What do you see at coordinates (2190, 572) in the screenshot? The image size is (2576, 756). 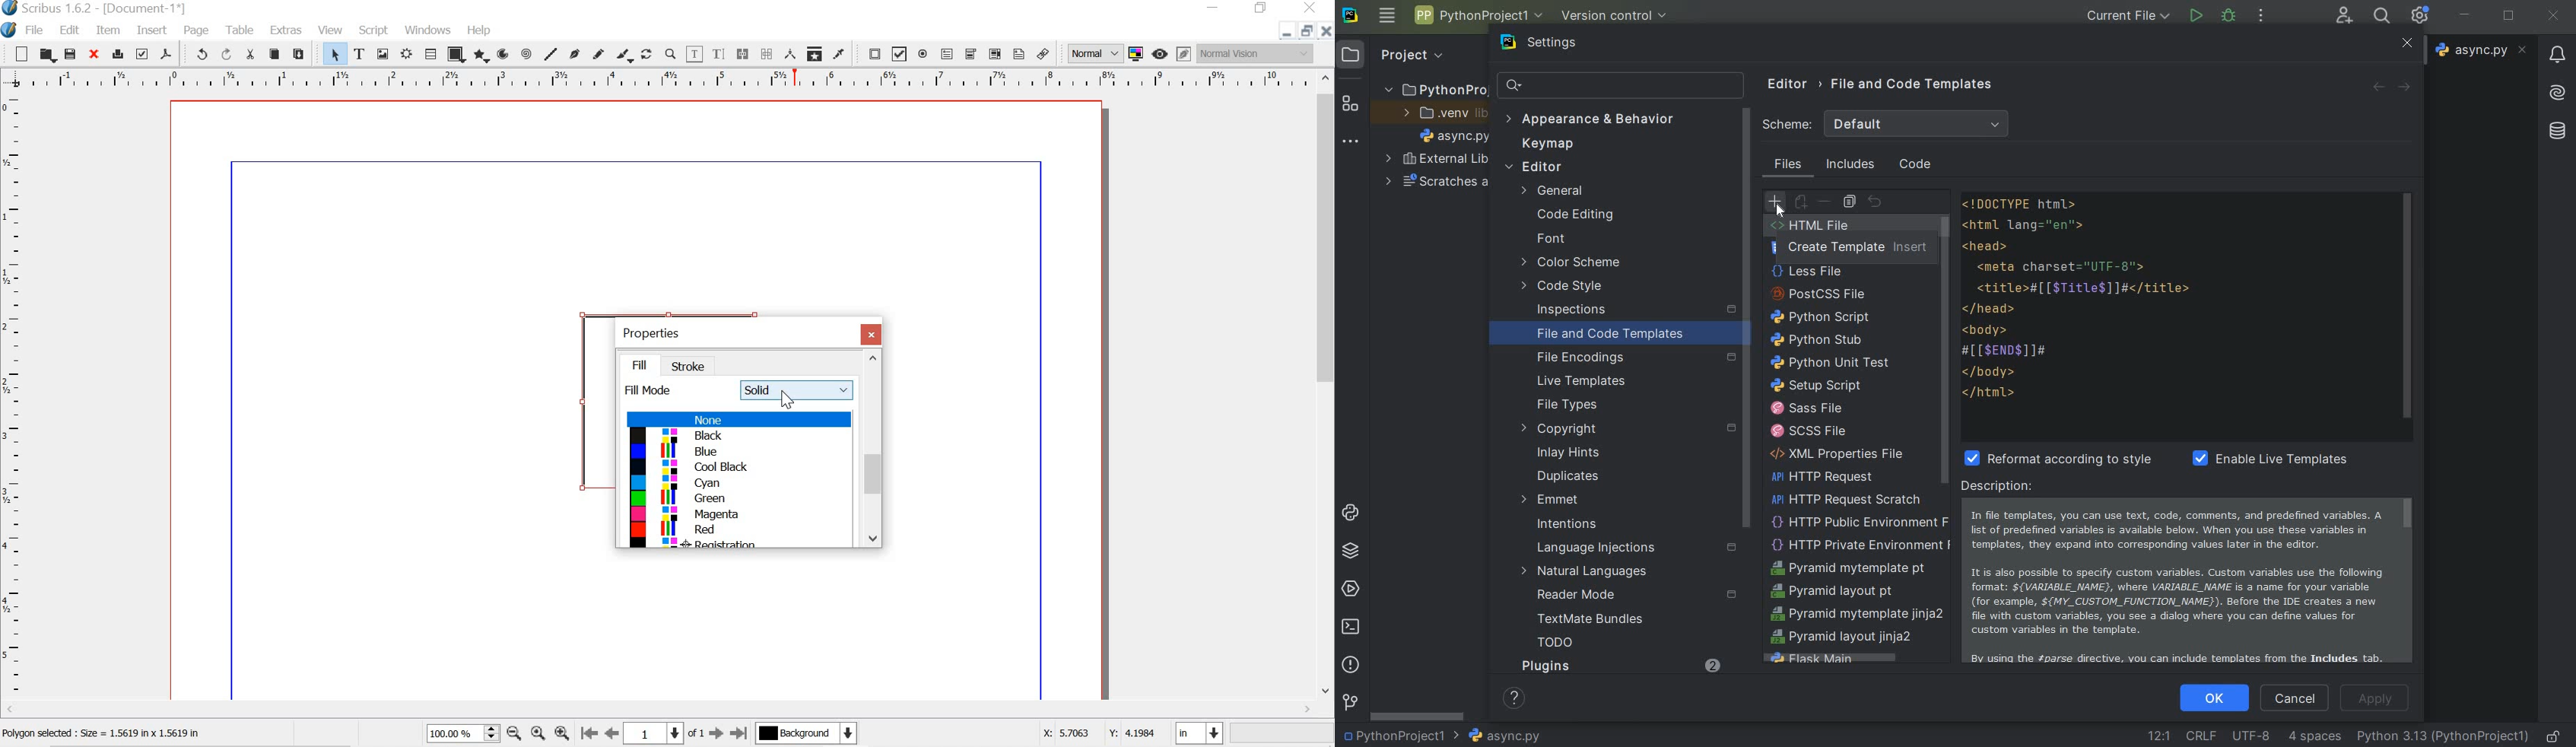 I see `description` at bounding box center [2190, 572].